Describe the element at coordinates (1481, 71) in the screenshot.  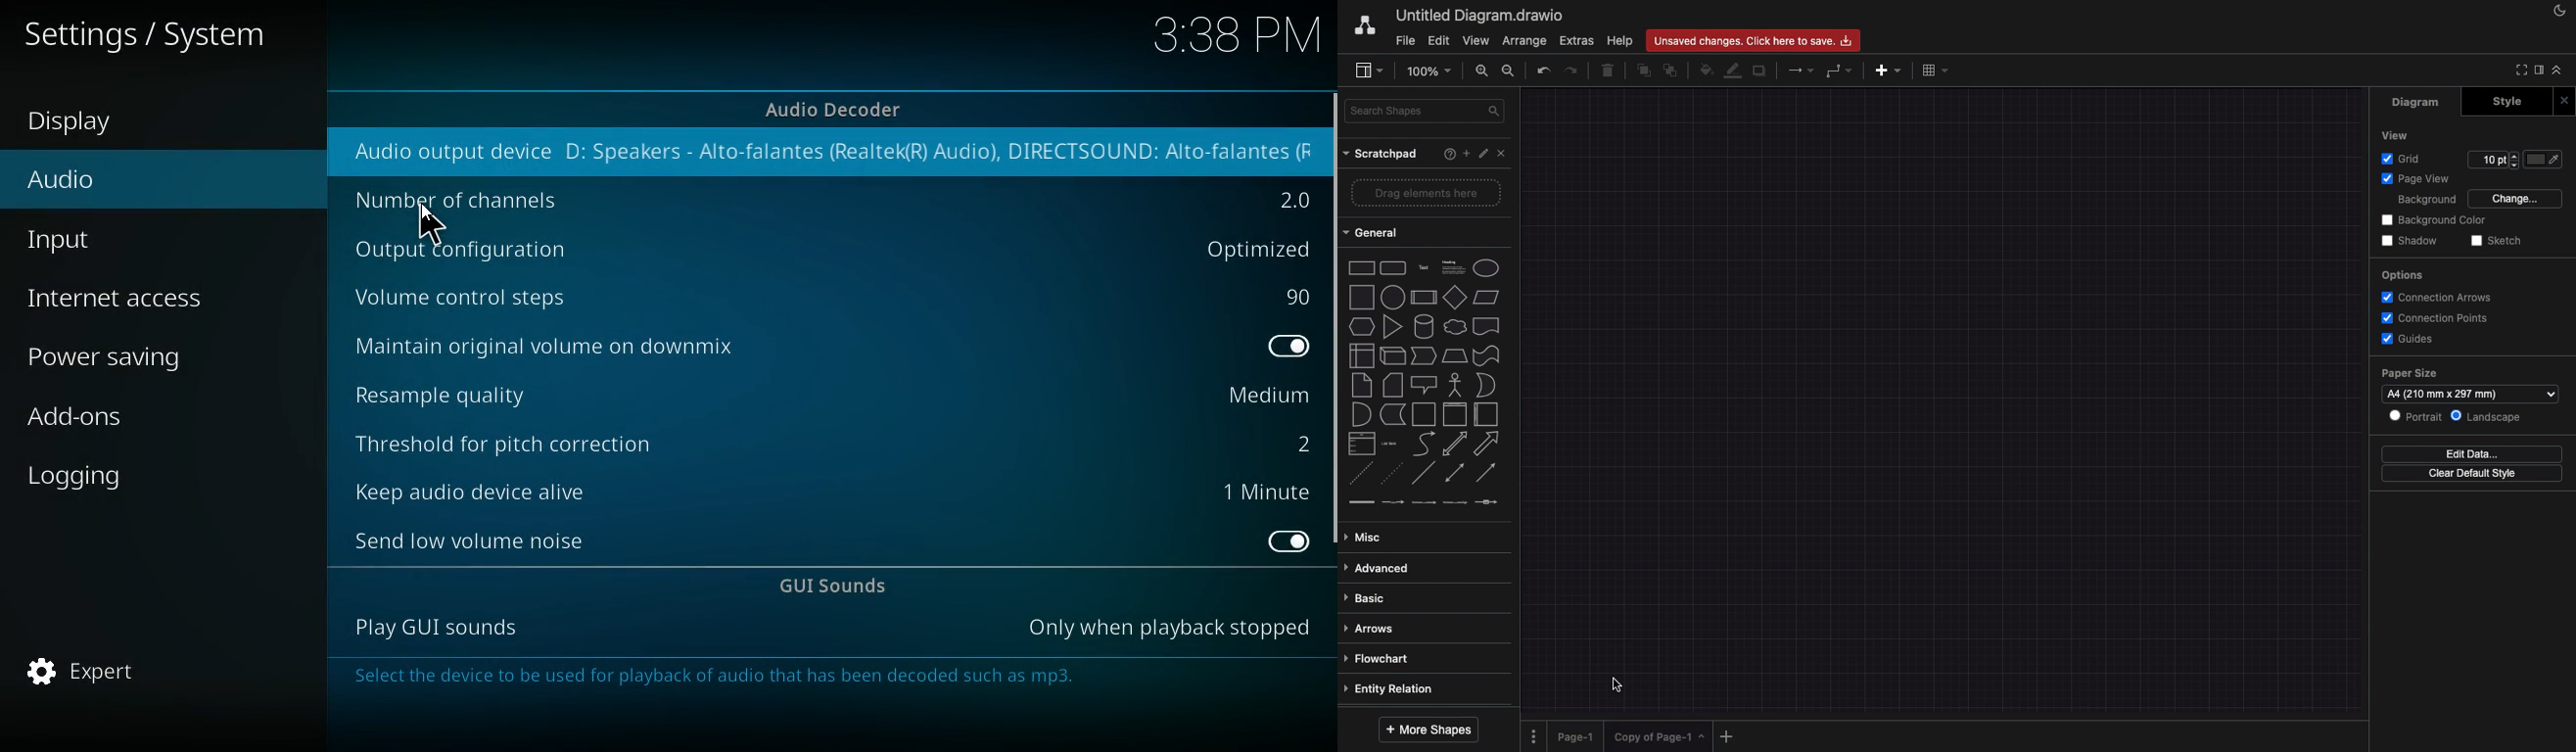
I see `zoom in` at that location.